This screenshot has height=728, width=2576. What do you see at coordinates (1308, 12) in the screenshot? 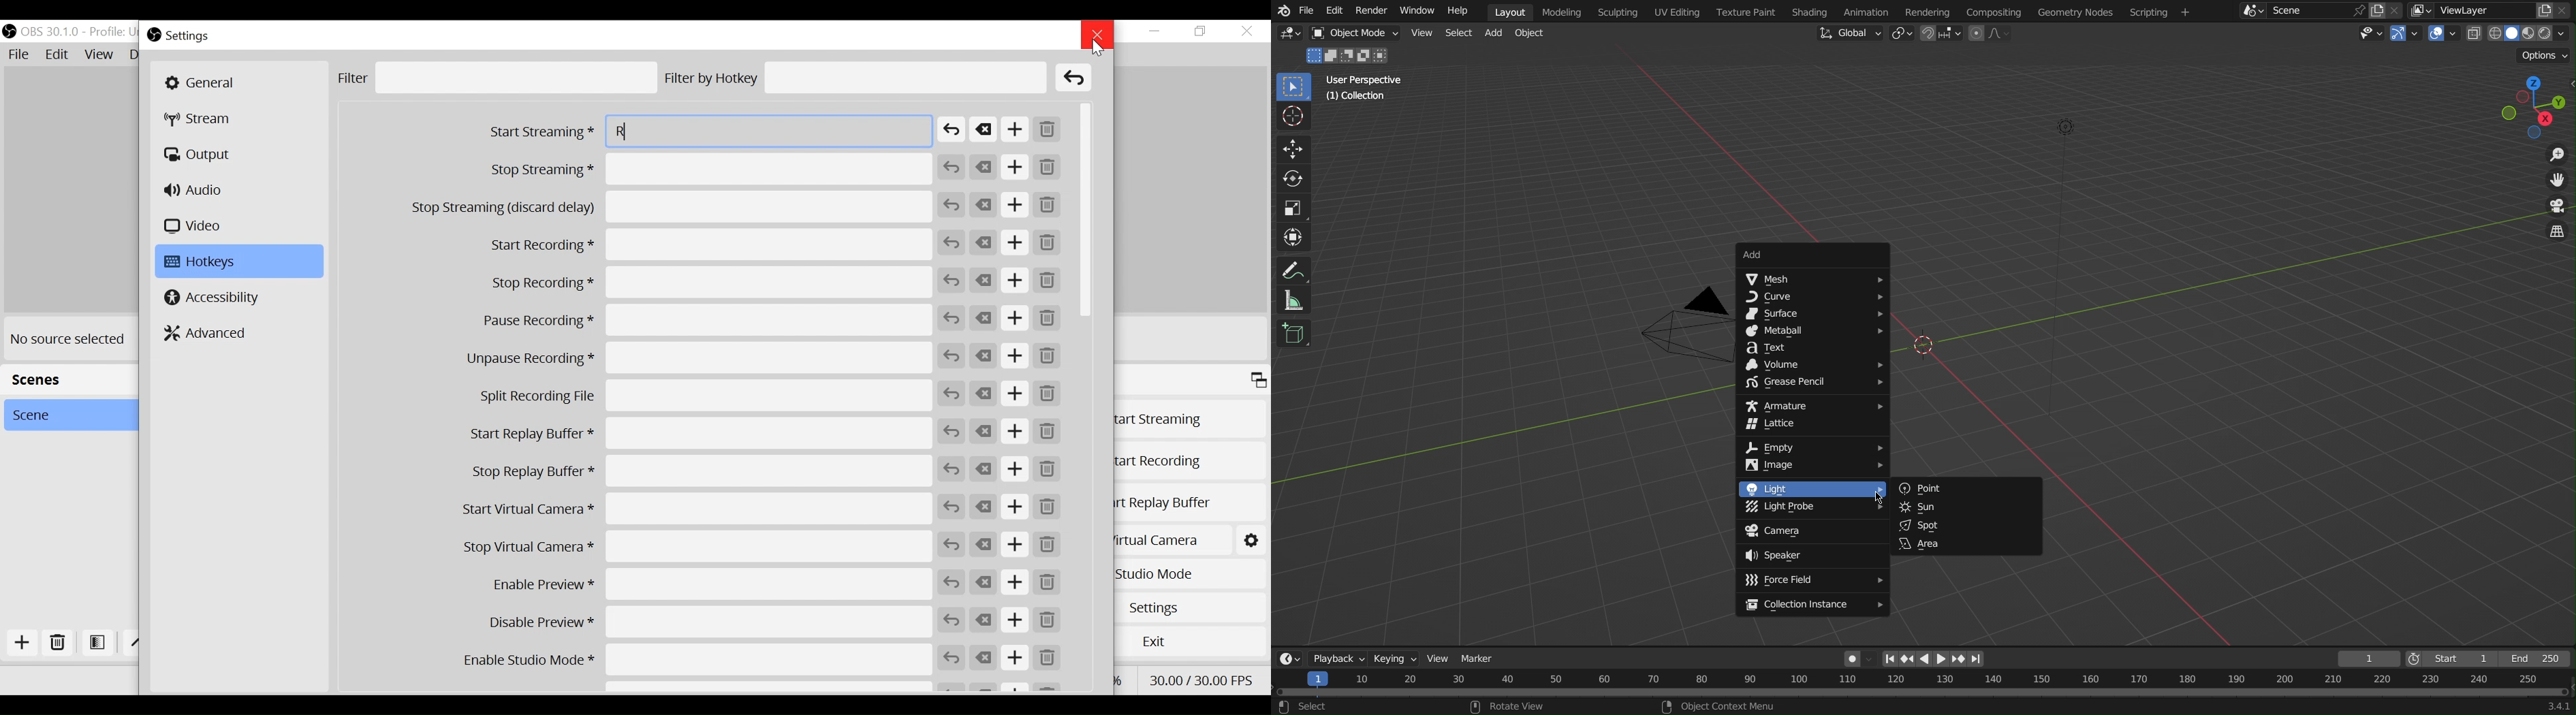
I see `File` at bounding box center [1308, 12].